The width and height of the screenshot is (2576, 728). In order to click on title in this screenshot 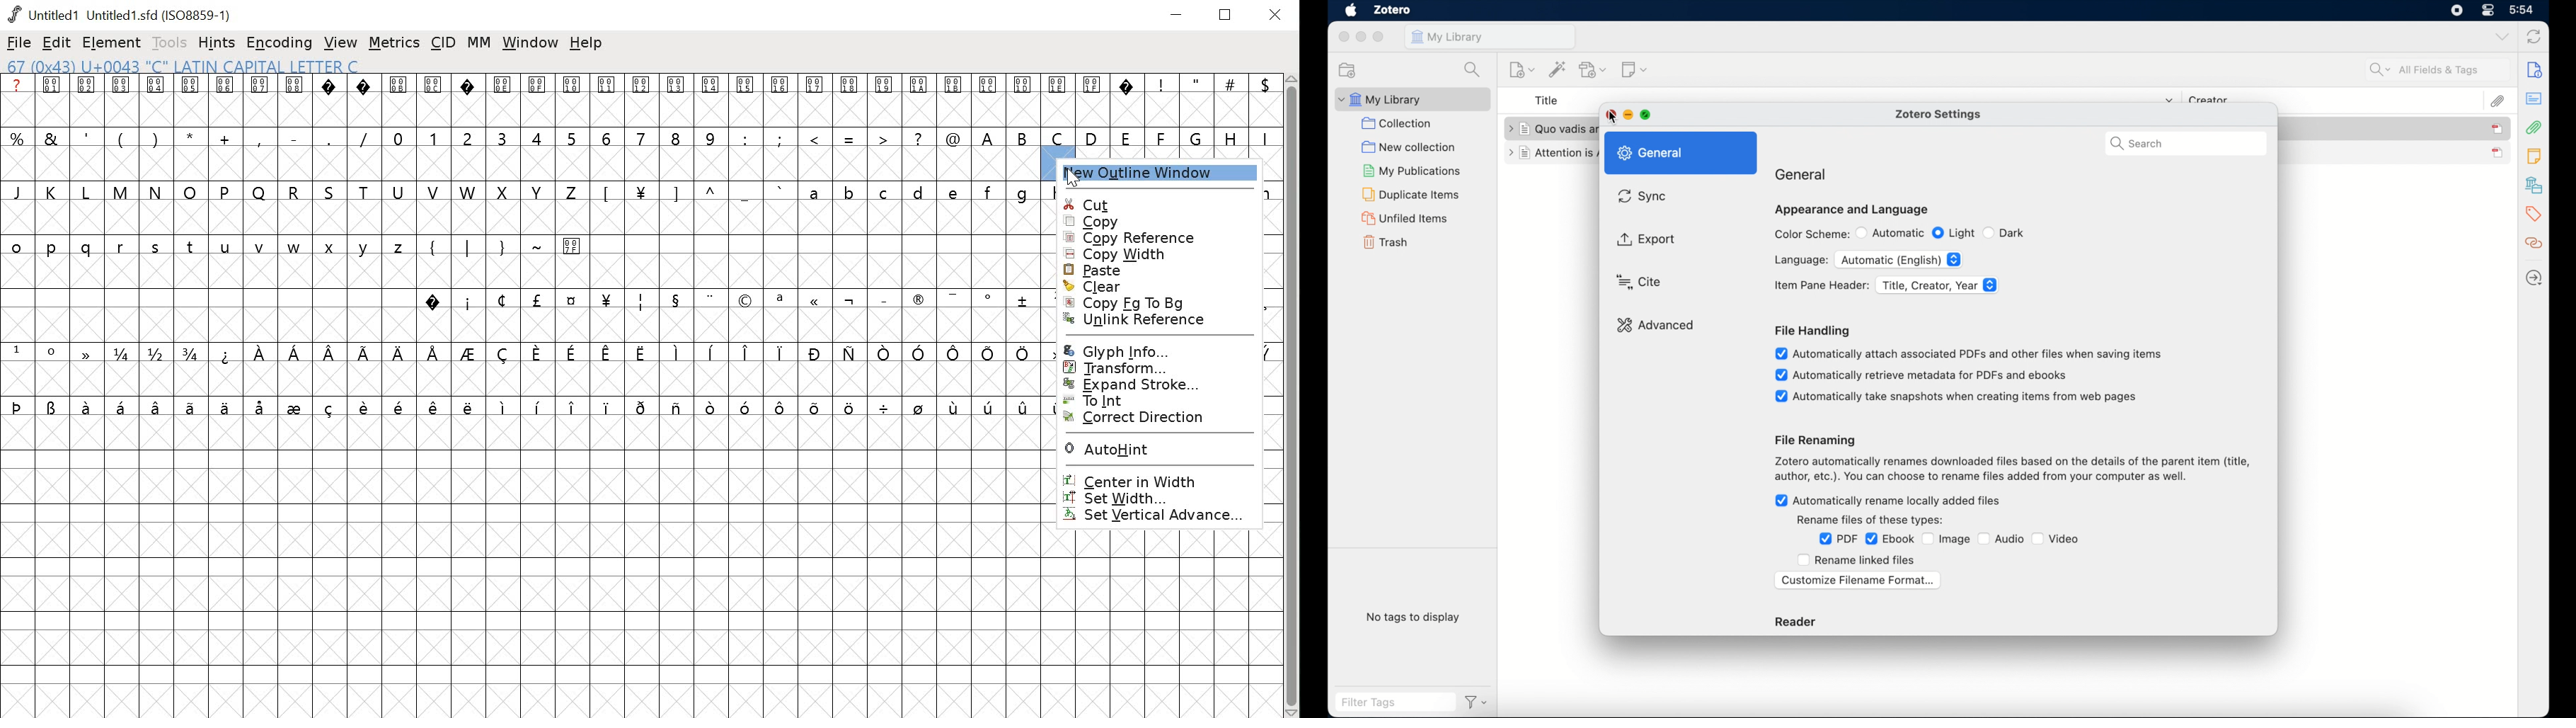, I will do `click(1549, 100)`.